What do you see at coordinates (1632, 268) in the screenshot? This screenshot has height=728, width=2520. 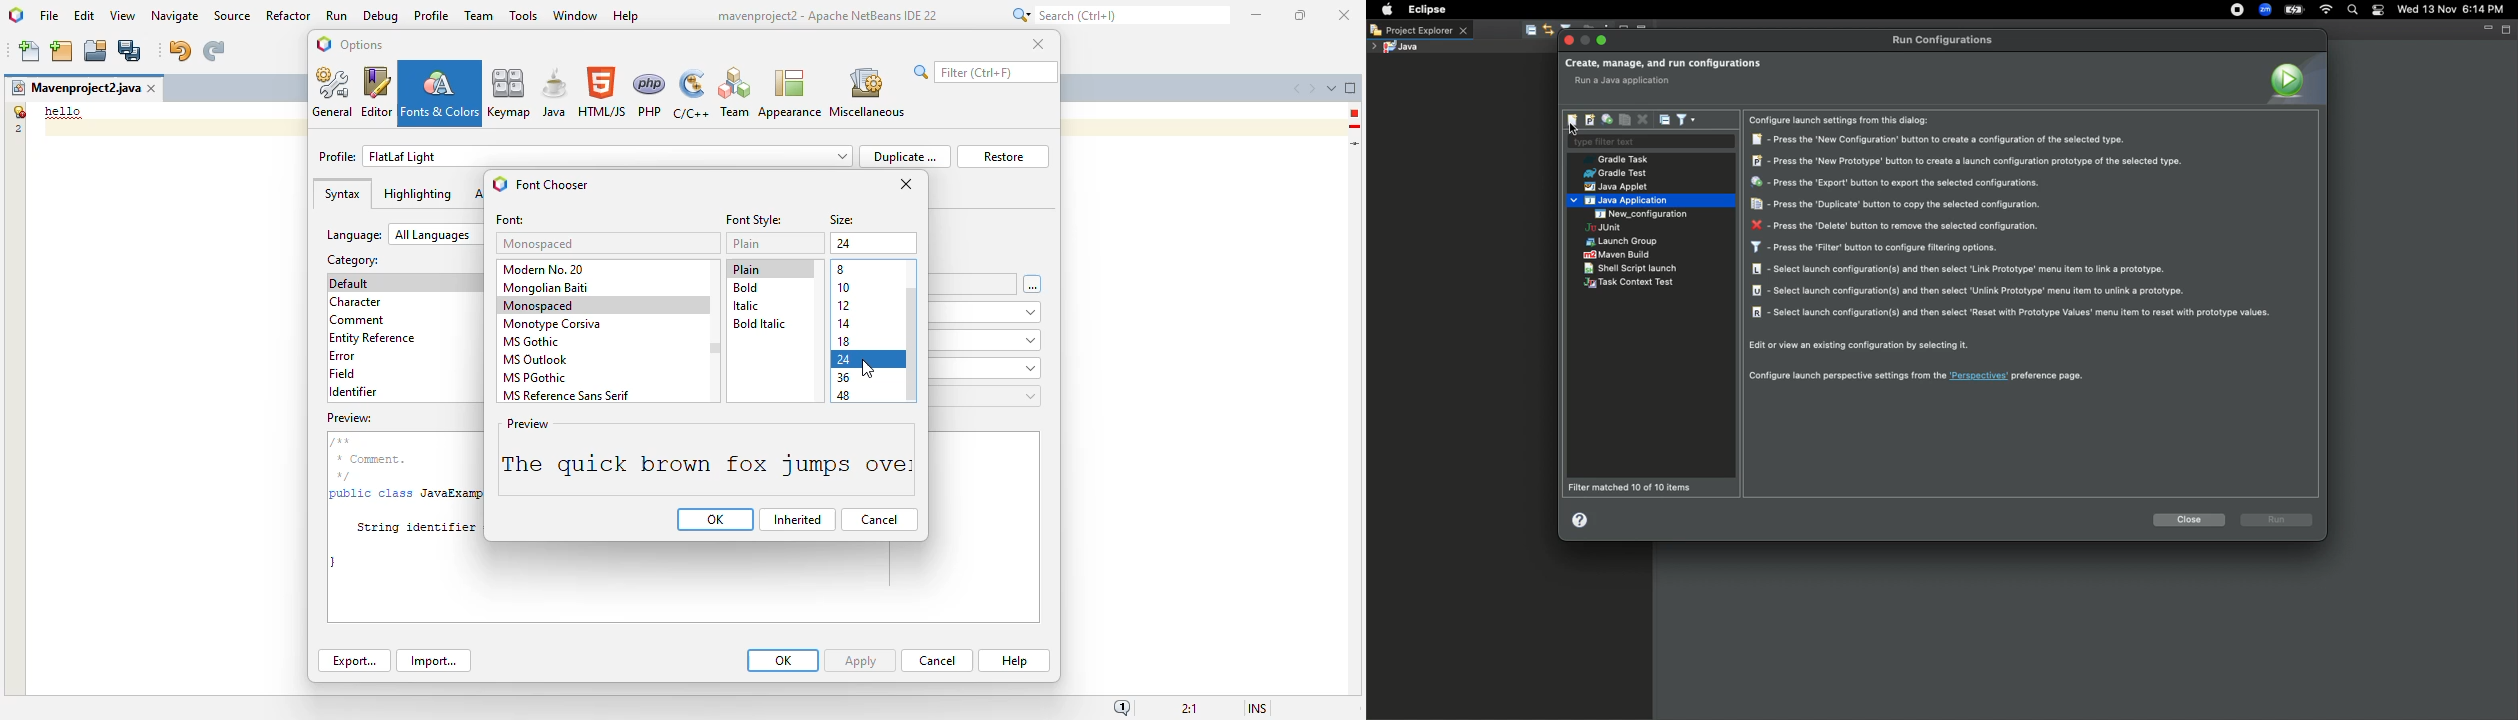 I see `Shell script launch` at bounding box center [1632, 268].